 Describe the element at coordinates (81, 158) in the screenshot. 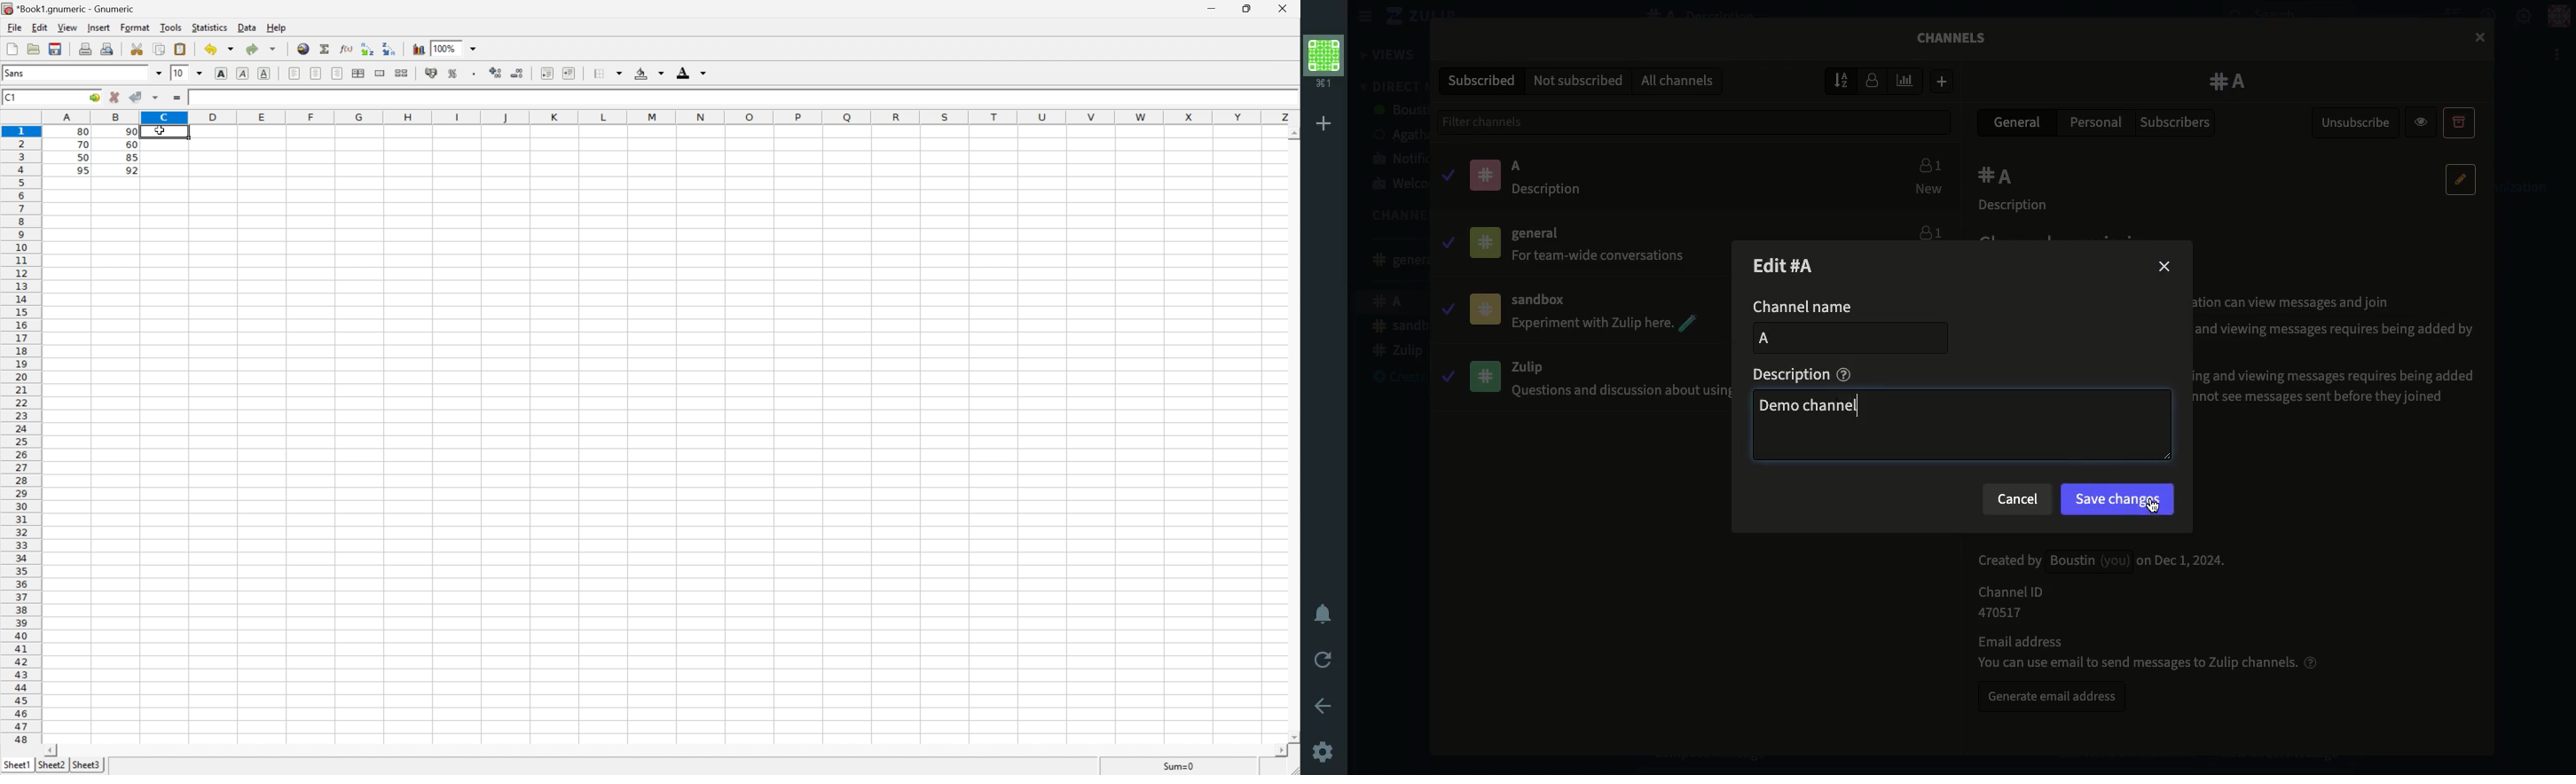

I see `50` at that location.